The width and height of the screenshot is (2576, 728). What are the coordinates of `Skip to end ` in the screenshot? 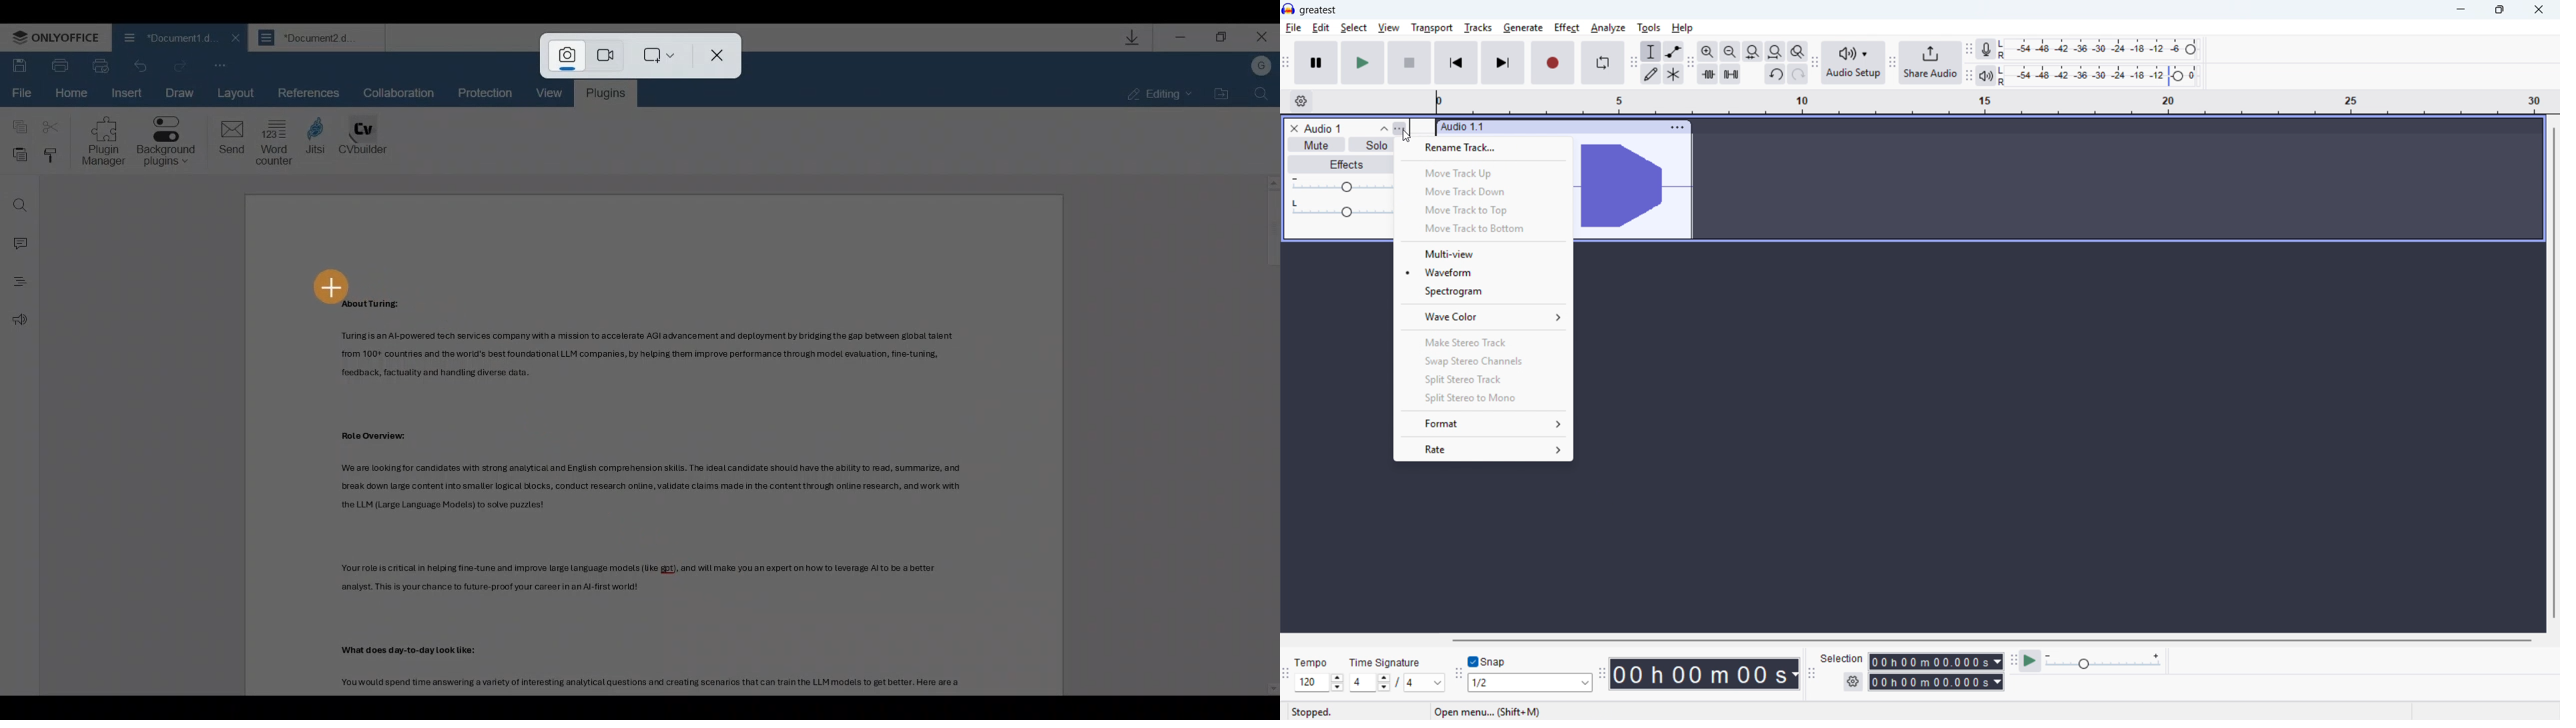 It's located at (1503, 63).